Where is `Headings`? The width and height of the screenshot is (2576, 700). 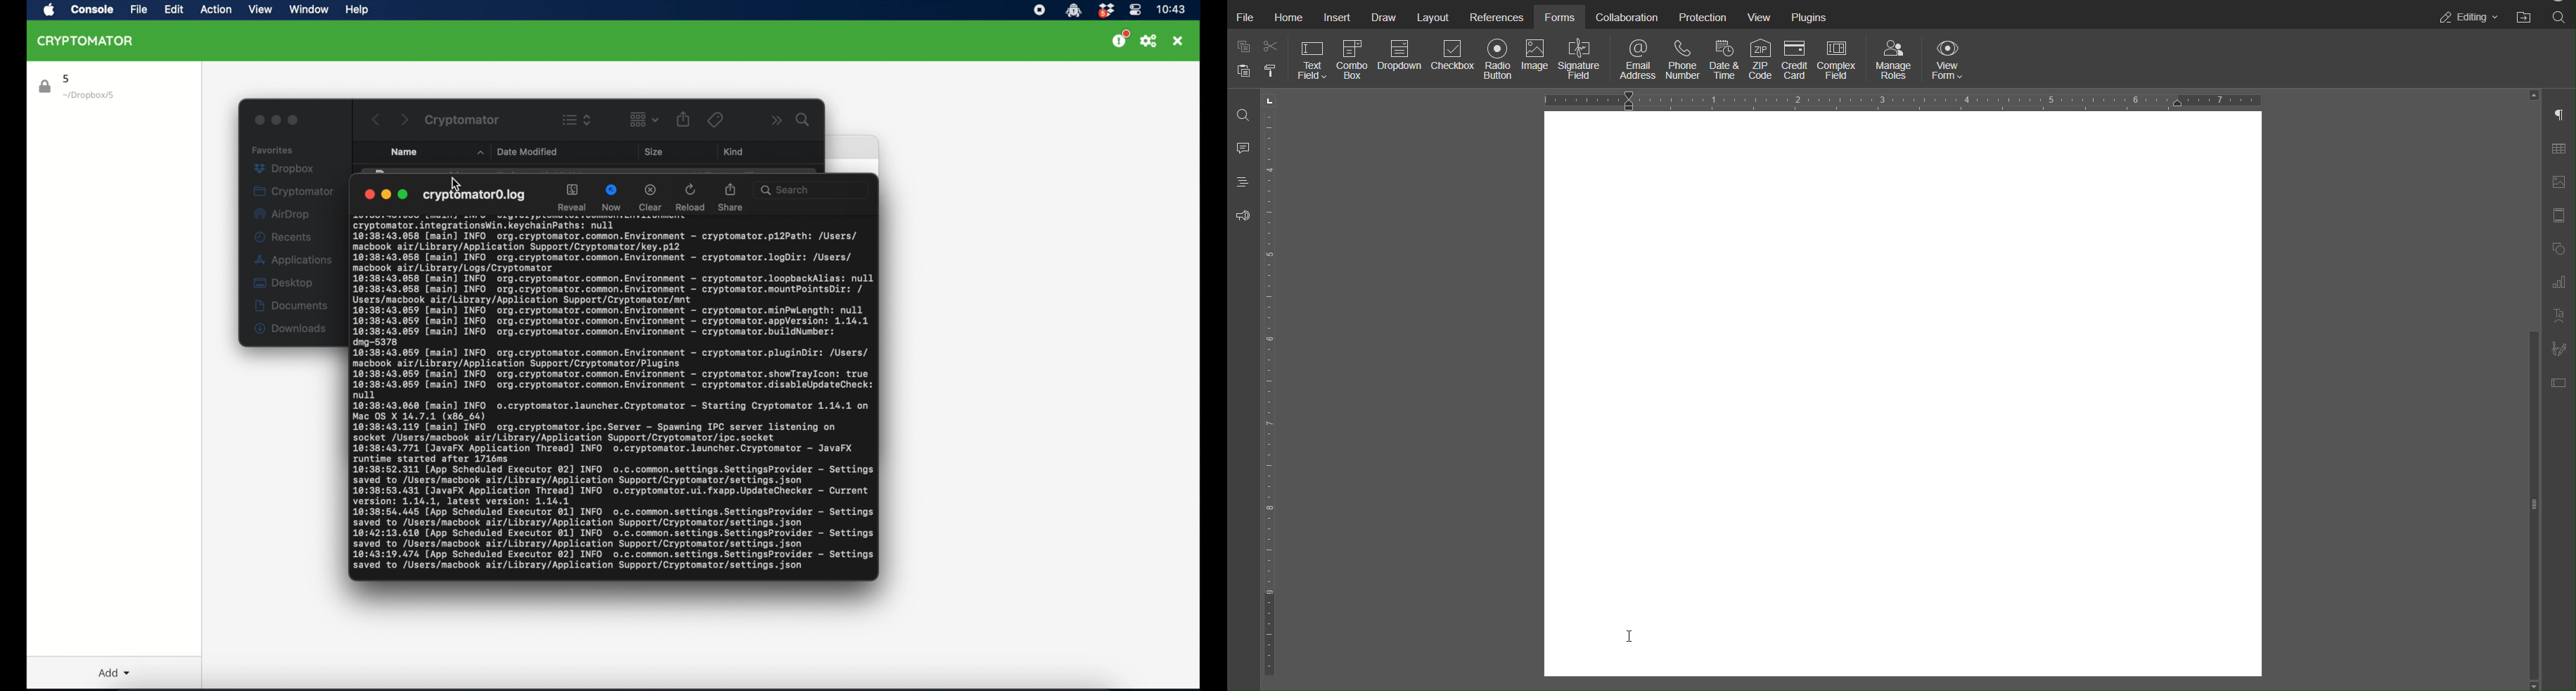 Headings is located at coordinates (1243, 182).